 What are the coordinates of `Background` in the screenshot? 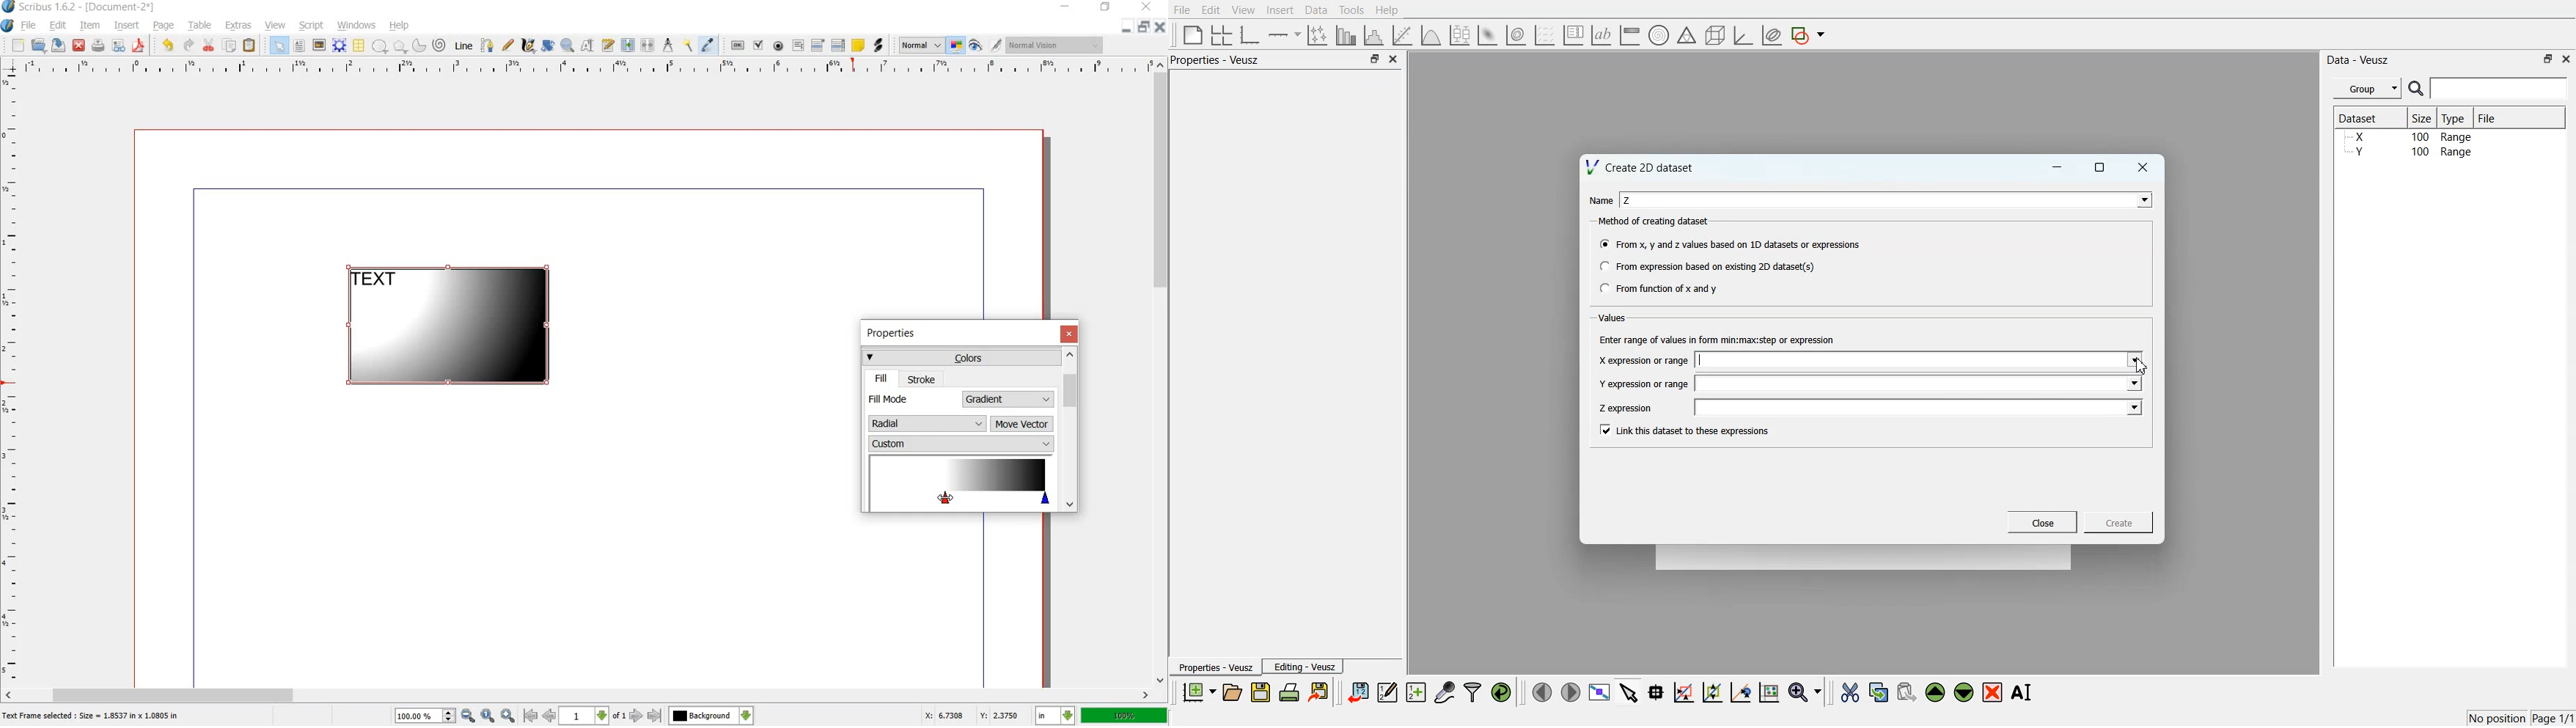 It's located at (711, 716).